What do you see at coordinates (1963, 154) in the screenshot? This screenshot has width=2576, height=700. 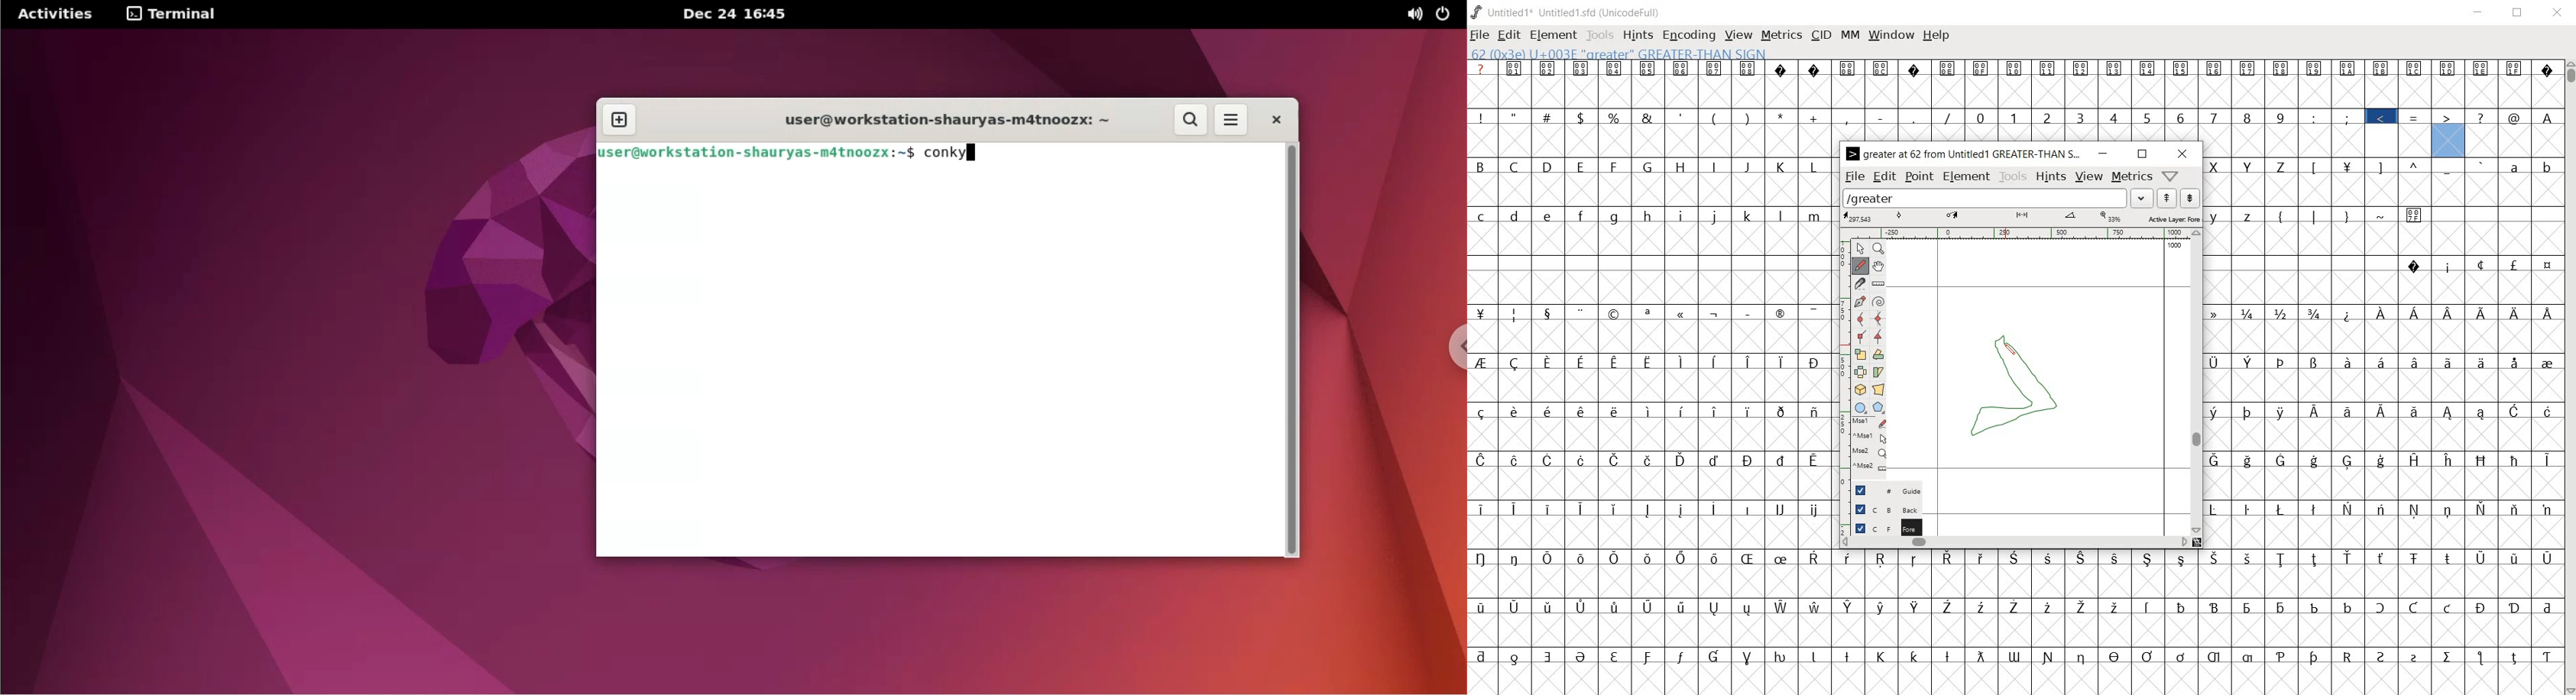 I see `> GREATER AT 62 FROM UNTITLED` at bounding box center [1963, 154].